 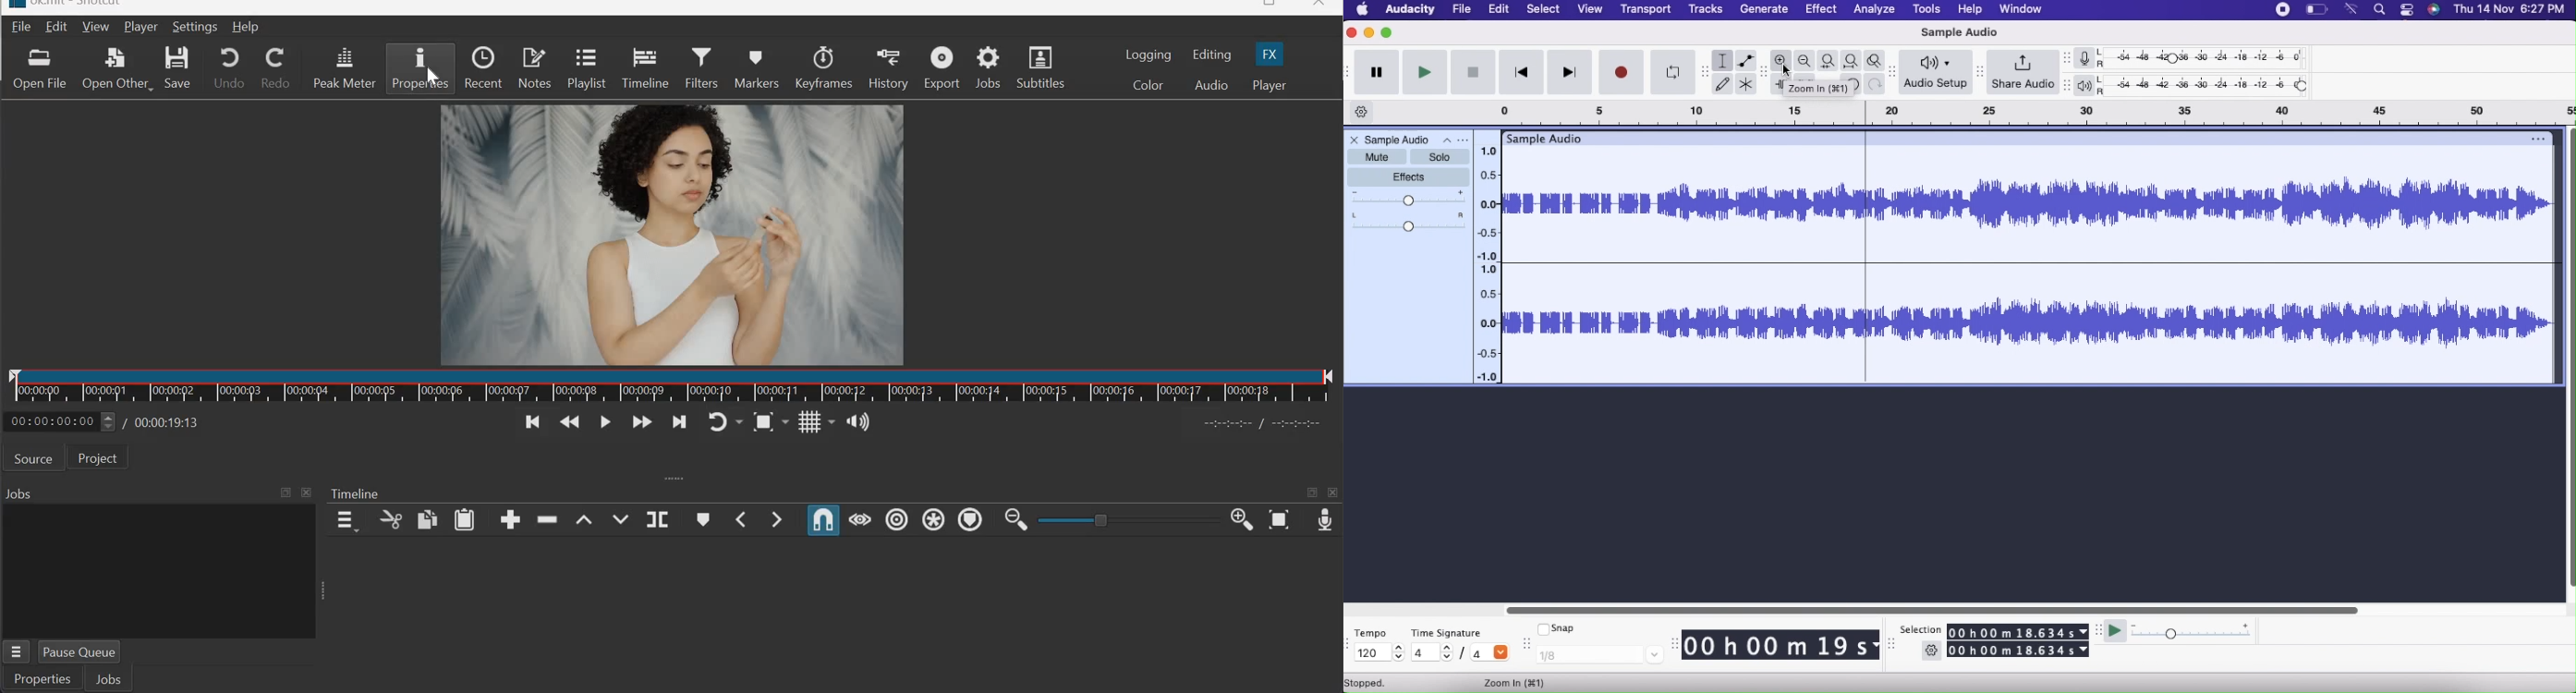 I want to click on Play quickly forwards, so click(x=643, y=424).